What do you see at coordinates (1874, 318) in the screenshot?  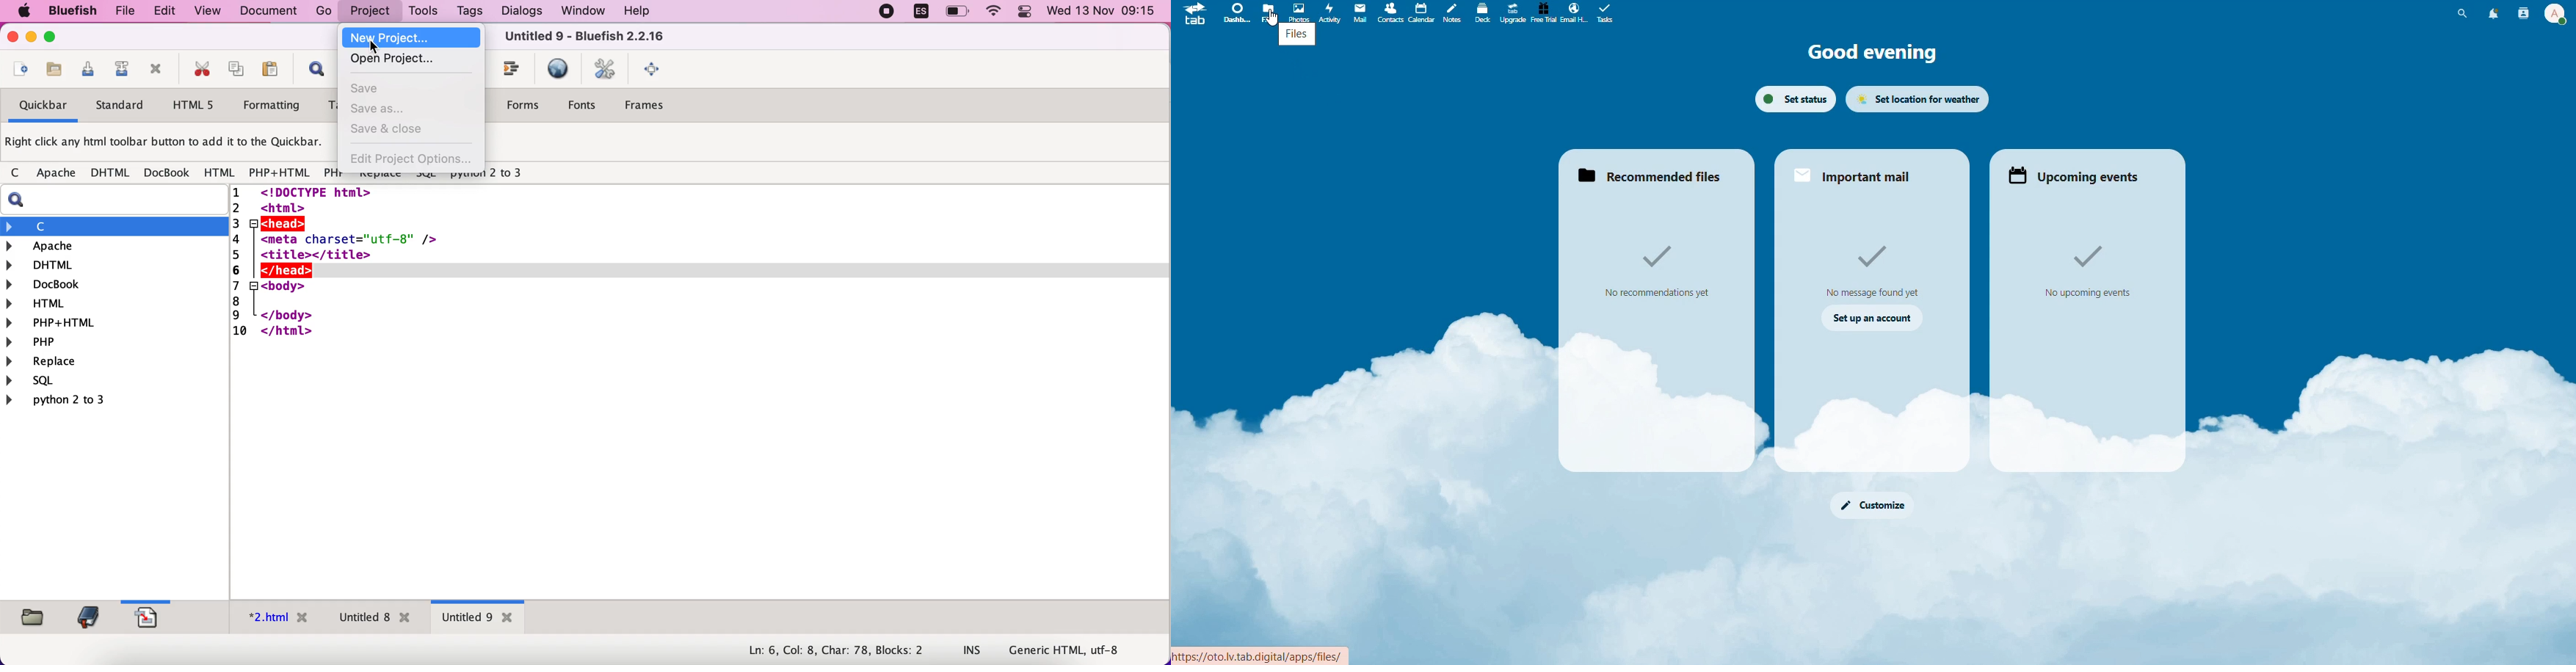 I see `Set up an account` at bounding box center [1874, 318].